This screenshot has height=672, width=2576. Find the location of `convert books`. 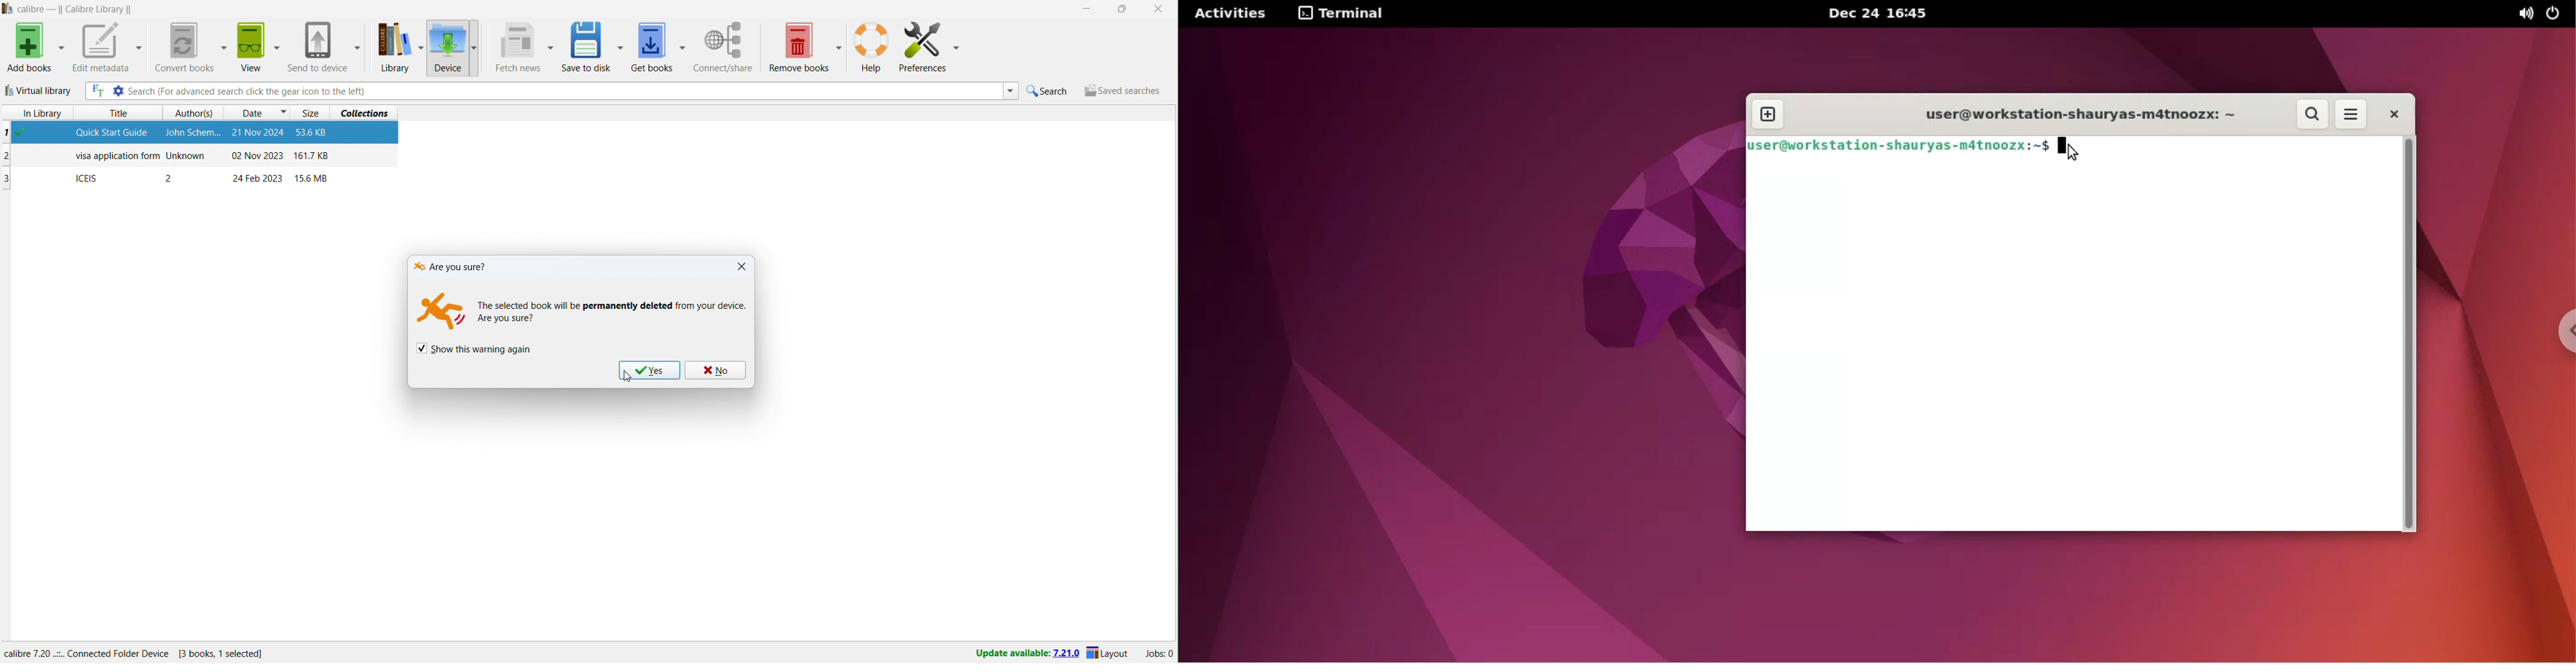

convert books is located at coordinates (182, 47).